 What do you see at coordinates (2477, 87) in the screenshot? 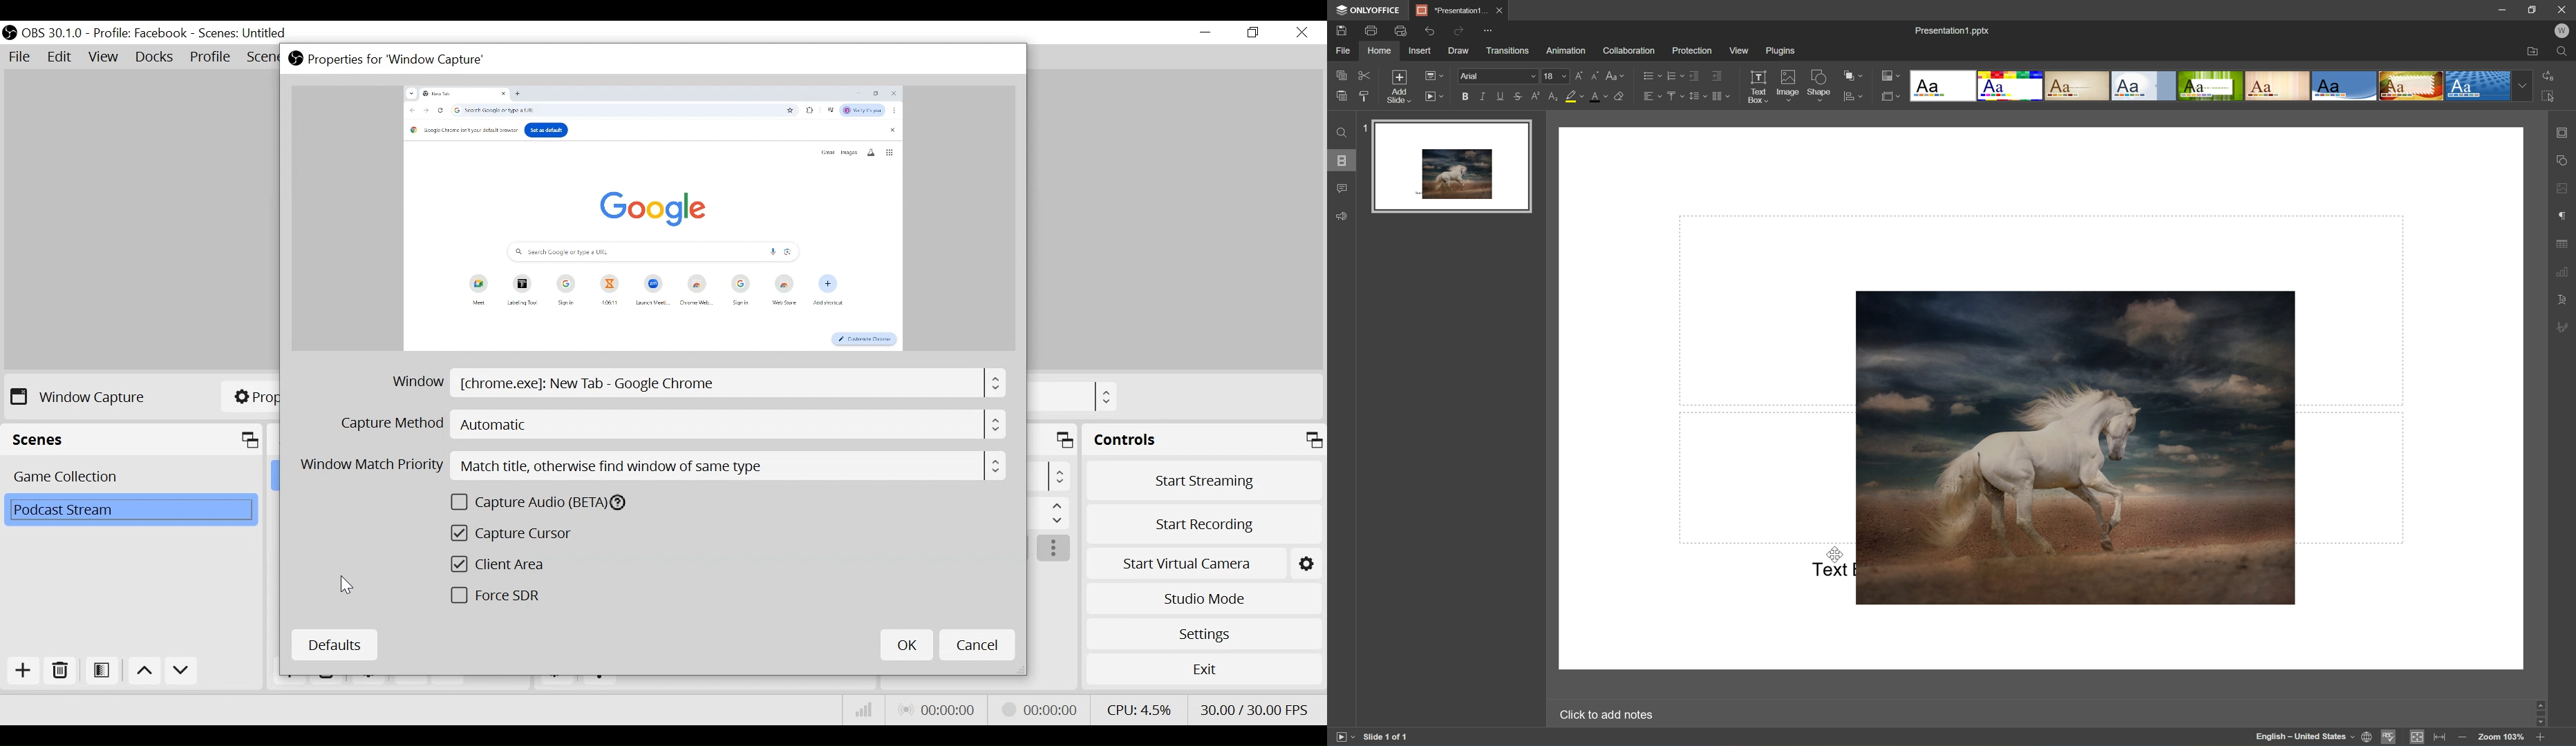
I see `Dotted` at bounding box center [2477, 87].